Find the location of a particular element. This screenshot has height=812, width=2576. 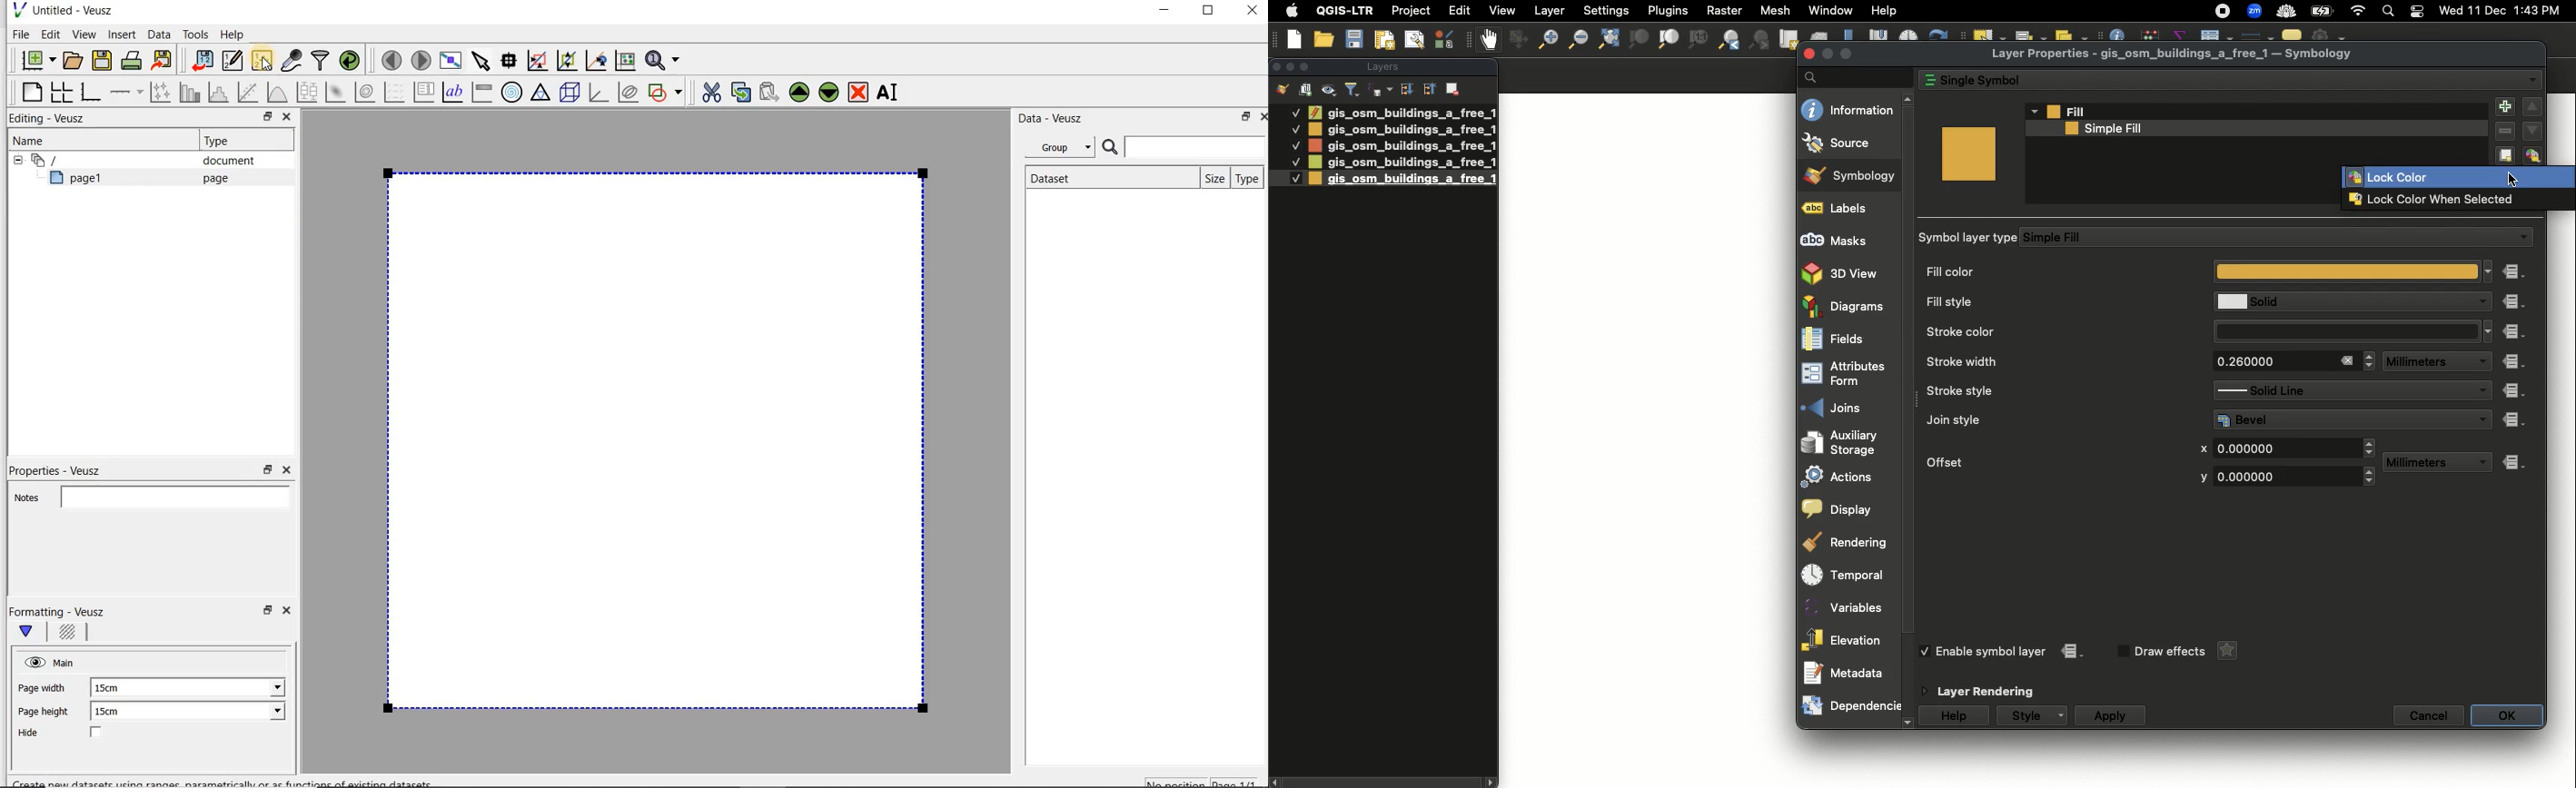

Tools is located at coordinates (194, 35).